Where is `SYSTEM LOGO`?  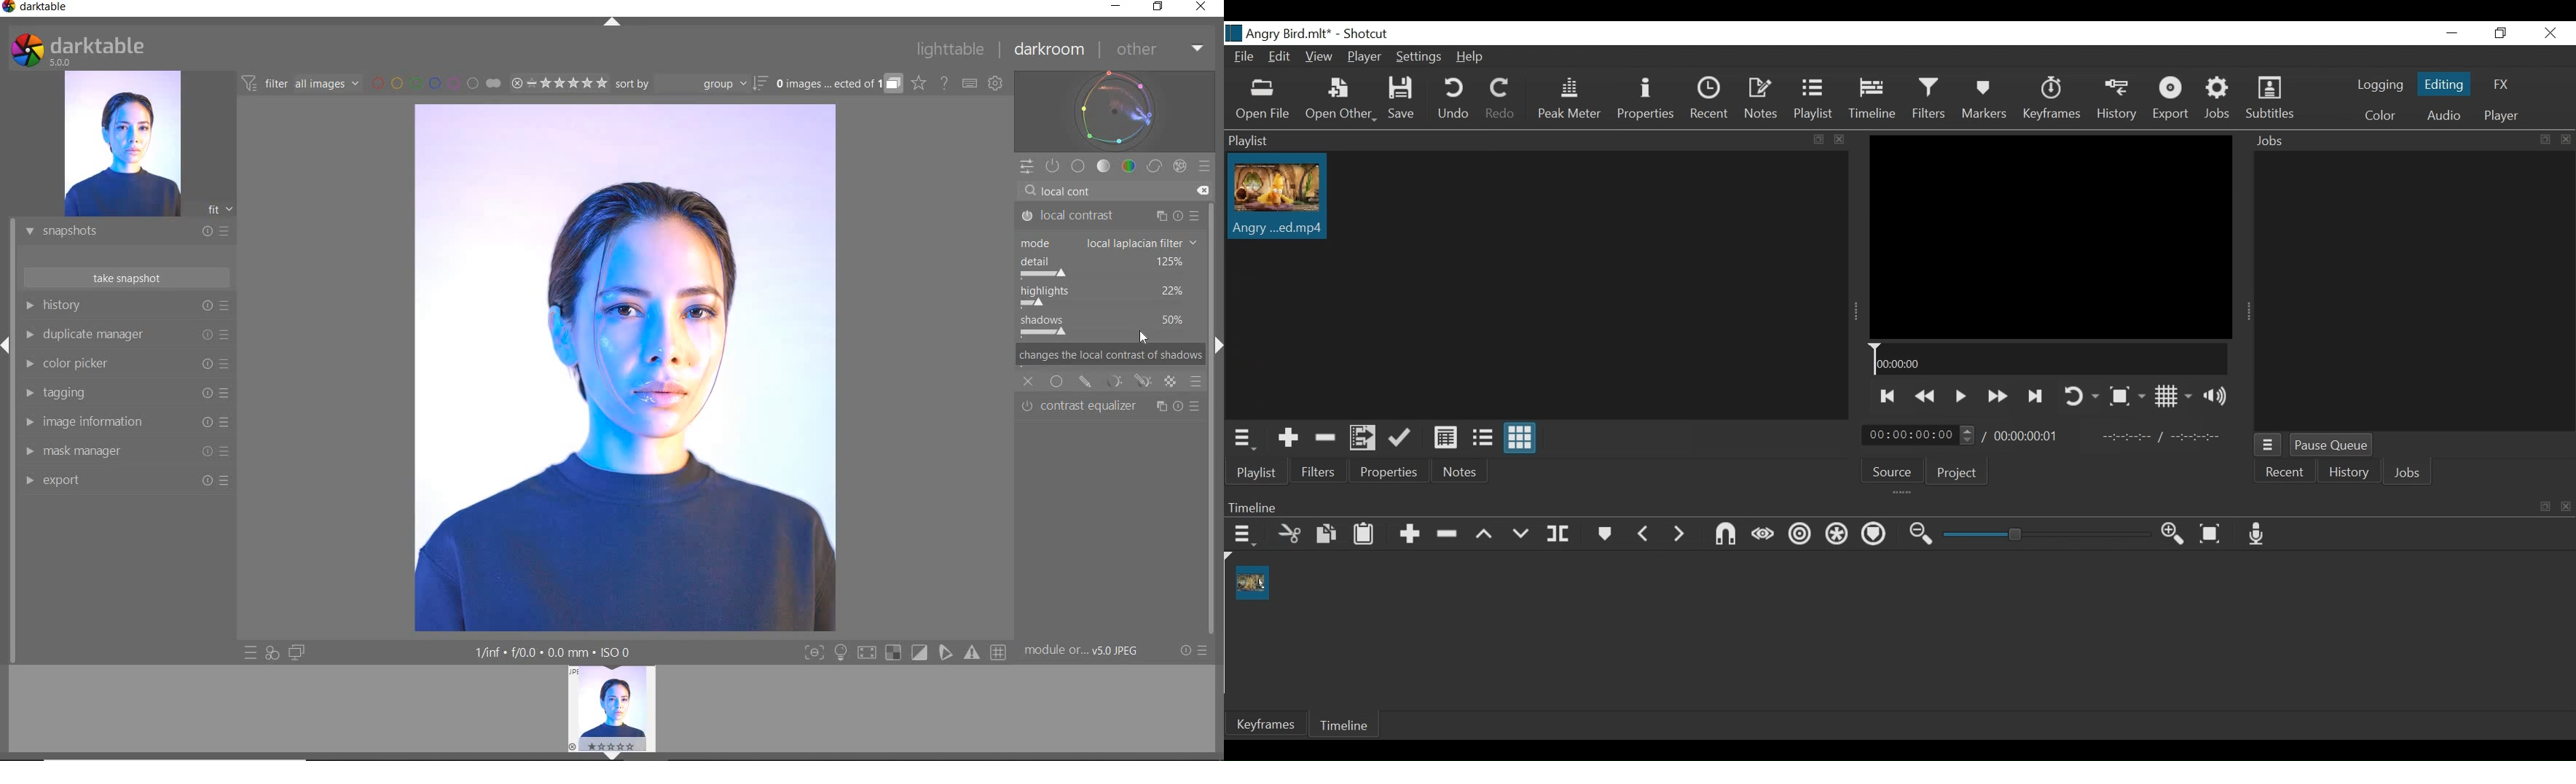 SYSTEM LOGO is located at coordinates (77, 50).